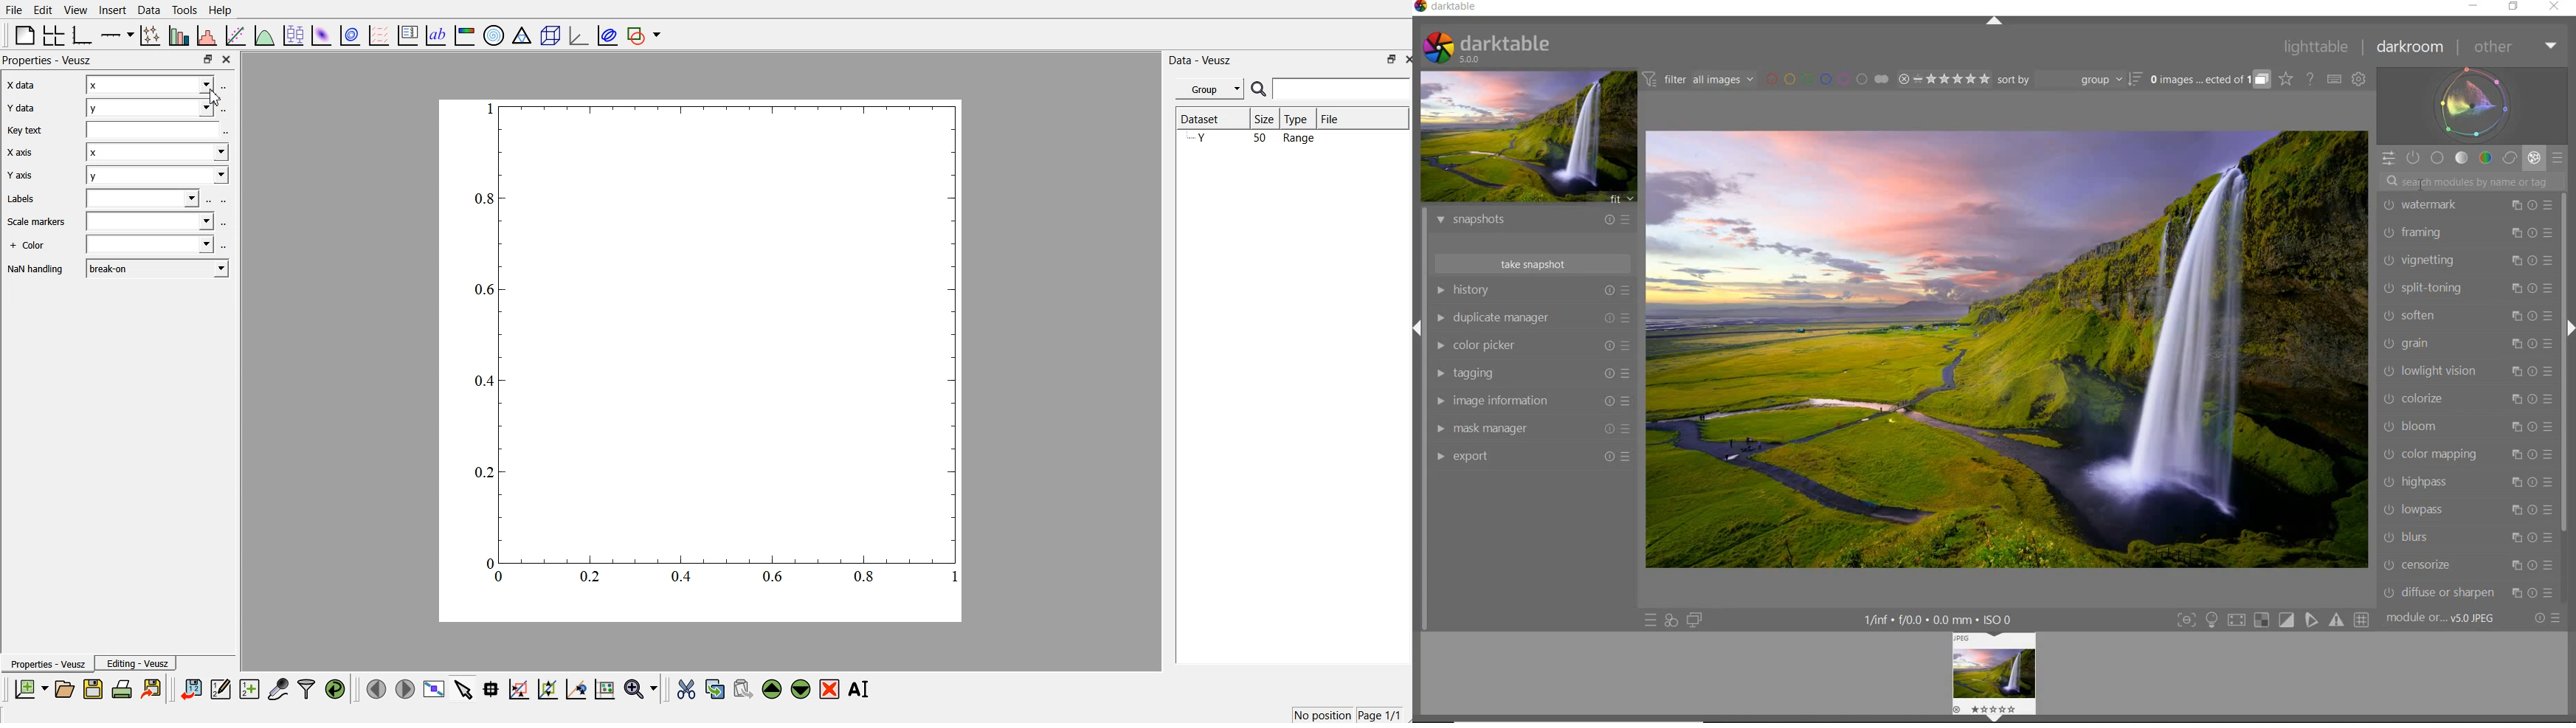  Describe the element at coordinates (1531, 346) in the screenshot. I see `color picker` at that location.